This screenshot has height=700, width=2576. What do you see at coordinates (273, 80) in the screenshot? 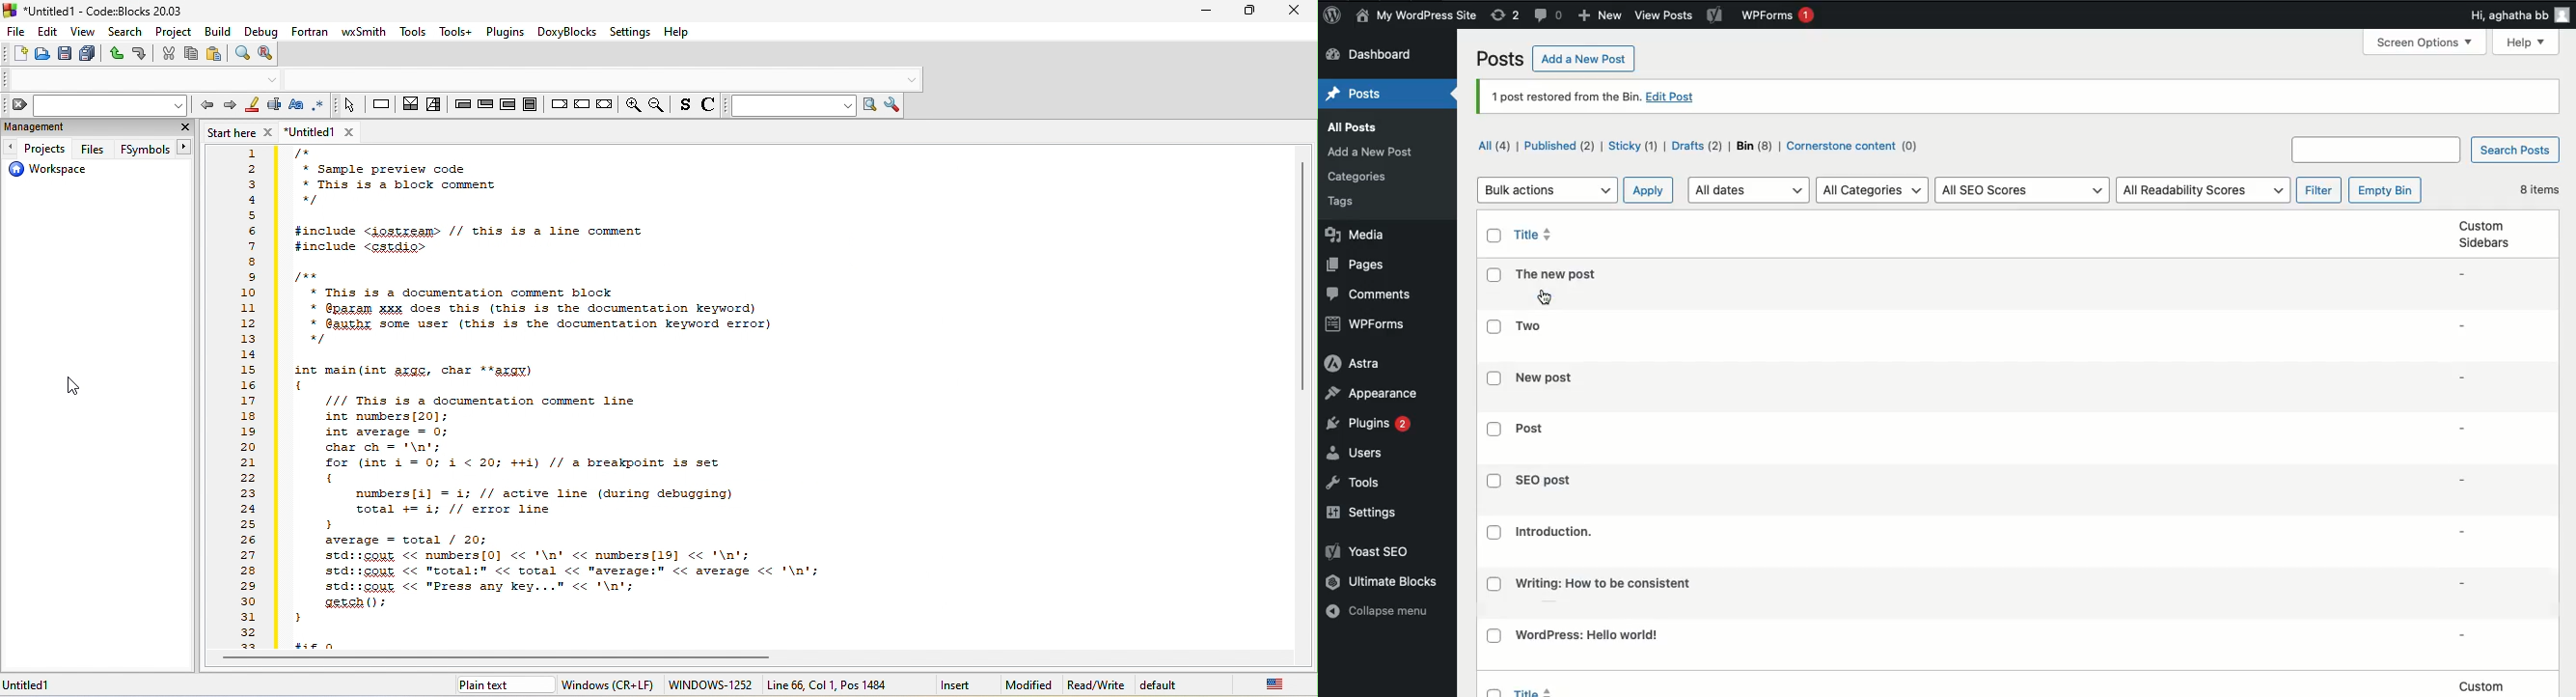
I see `dropdown` at bounding box center [273, 80].